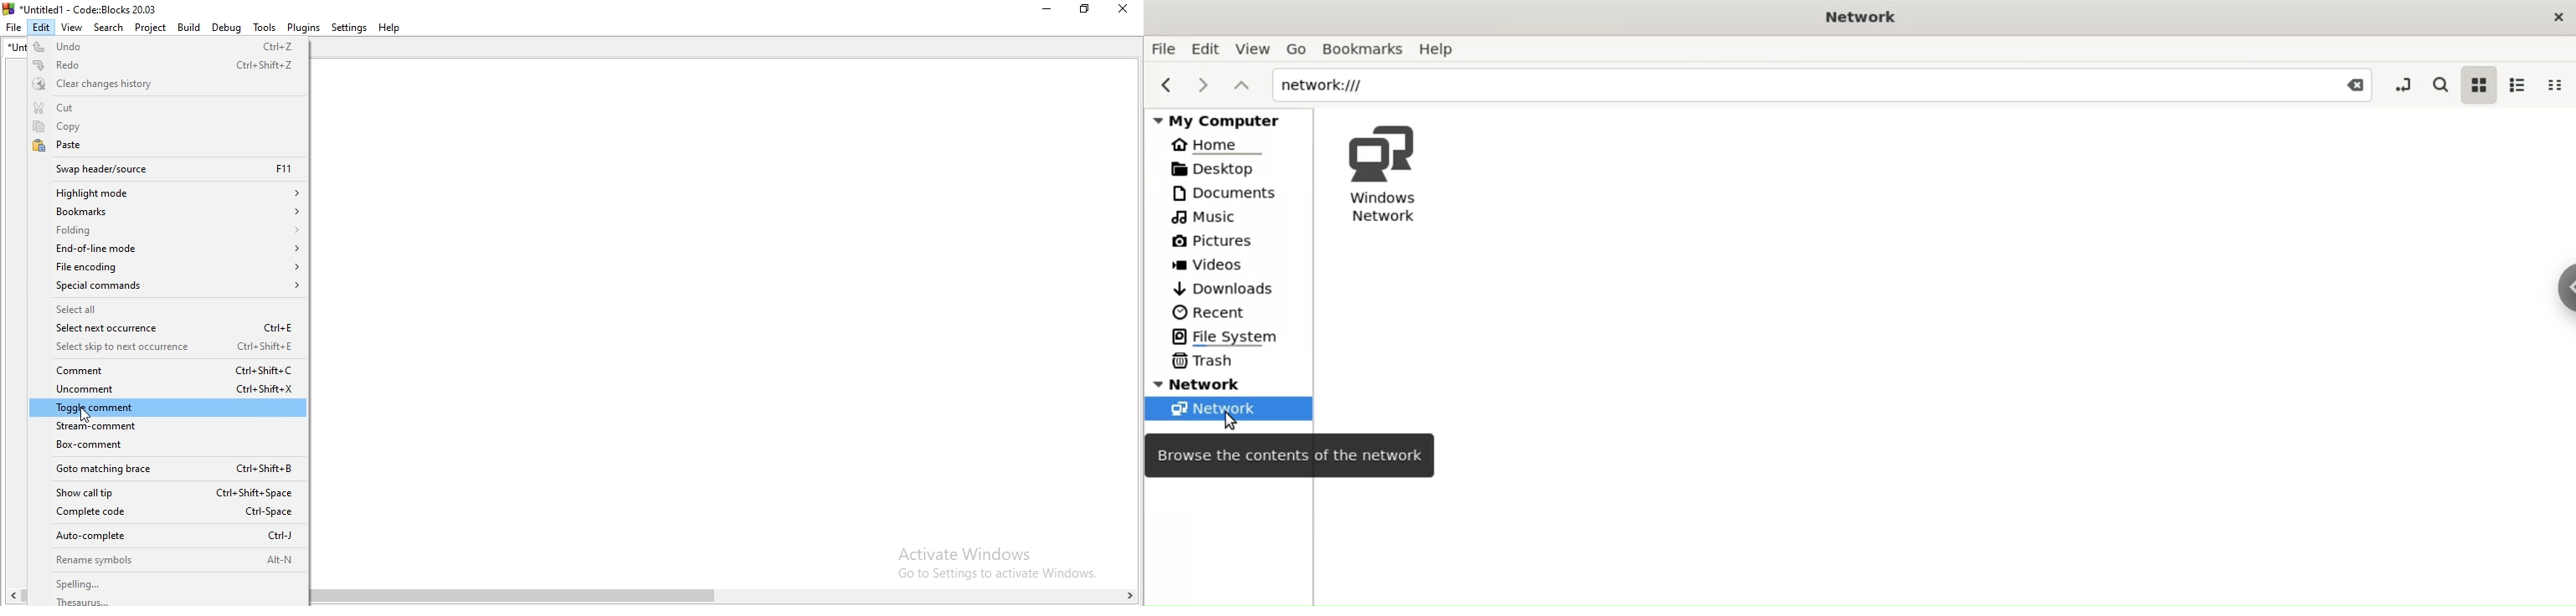 The image size is (2576, 616). I want to click on Tools , so click(265, 29).